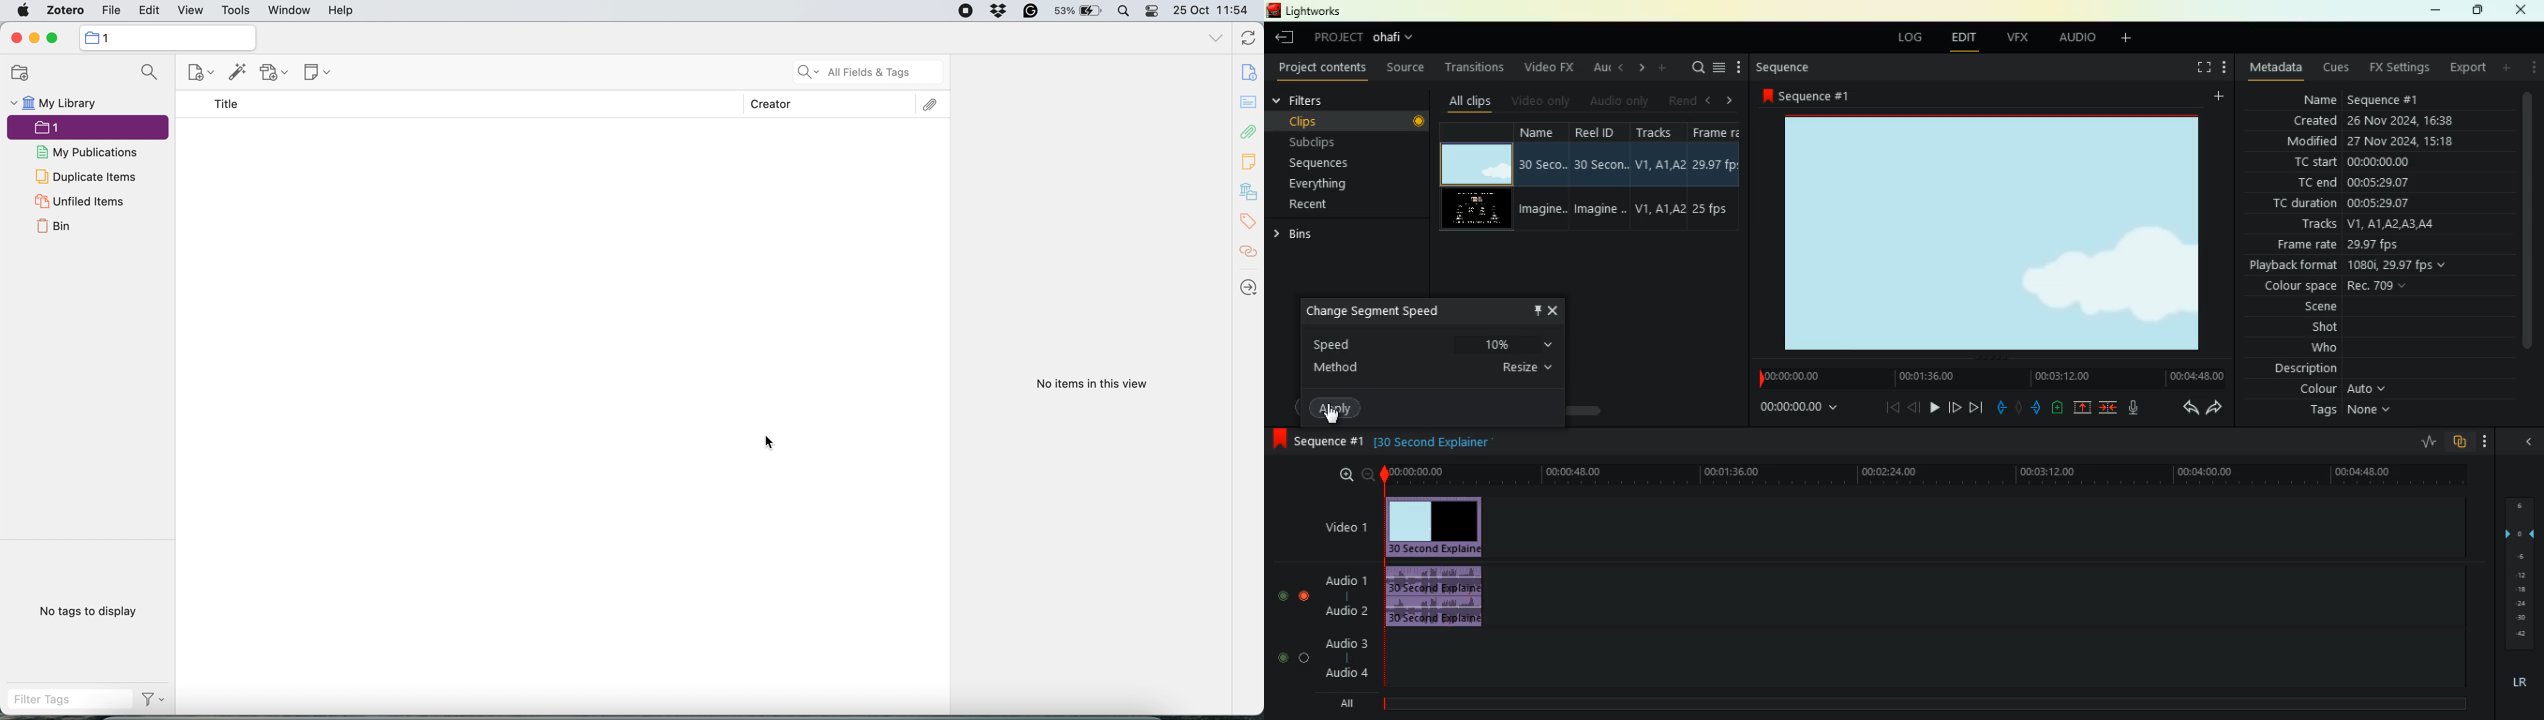  Describe the element at coordinates (2082, 408) in the screenshot. I see `up` at that location.